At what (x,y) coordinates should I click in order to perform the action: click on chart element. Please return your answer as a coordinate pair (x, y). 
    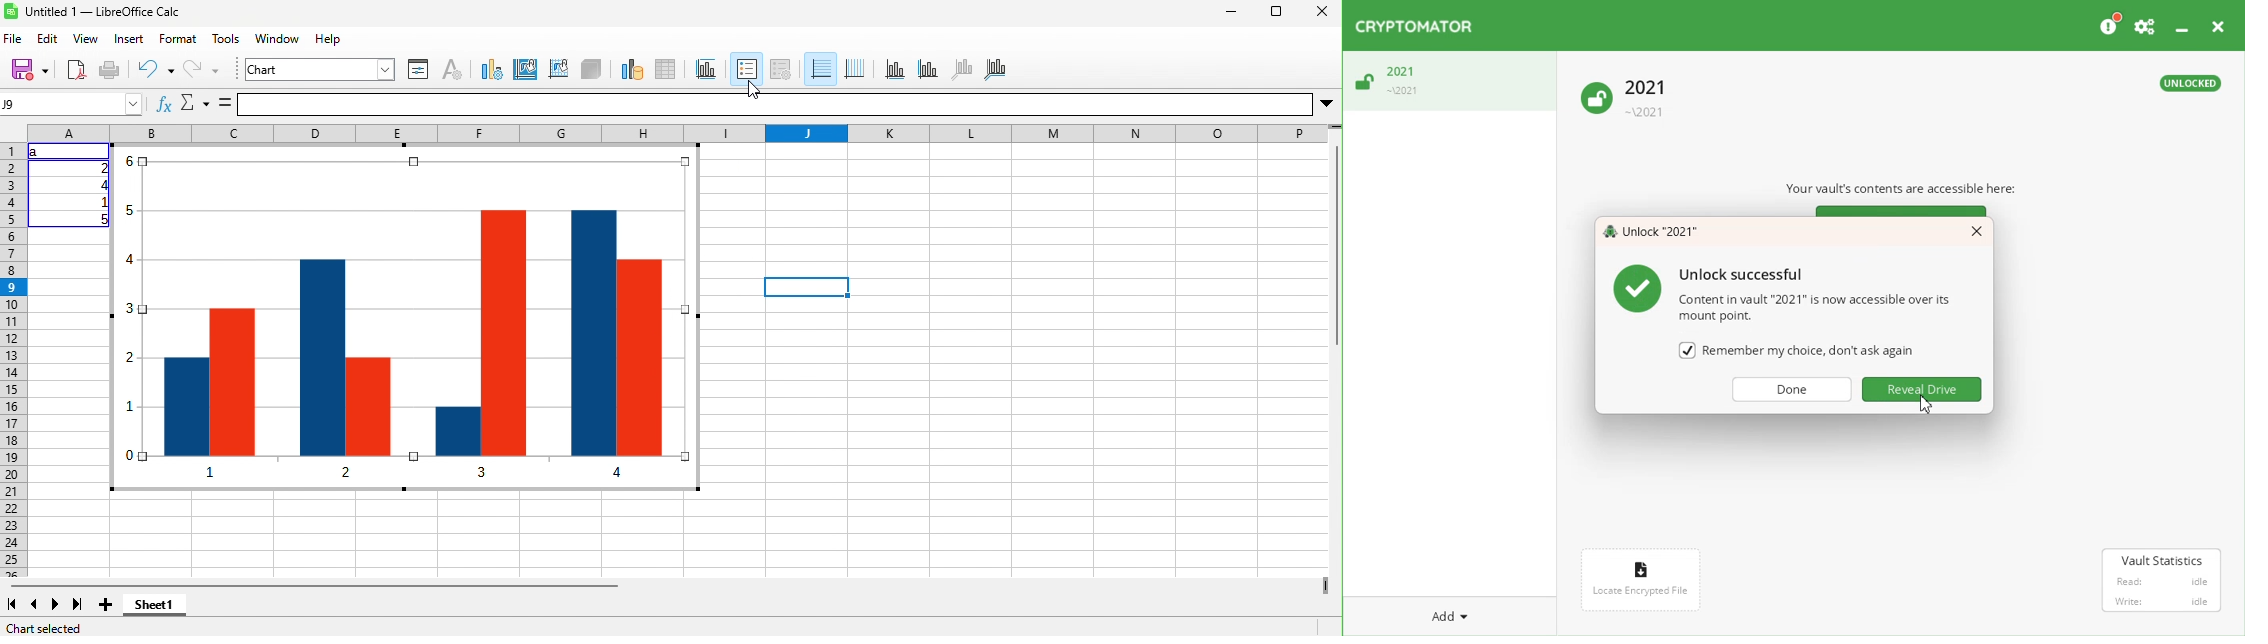
    Looking at the image, I should click on (320, 70).